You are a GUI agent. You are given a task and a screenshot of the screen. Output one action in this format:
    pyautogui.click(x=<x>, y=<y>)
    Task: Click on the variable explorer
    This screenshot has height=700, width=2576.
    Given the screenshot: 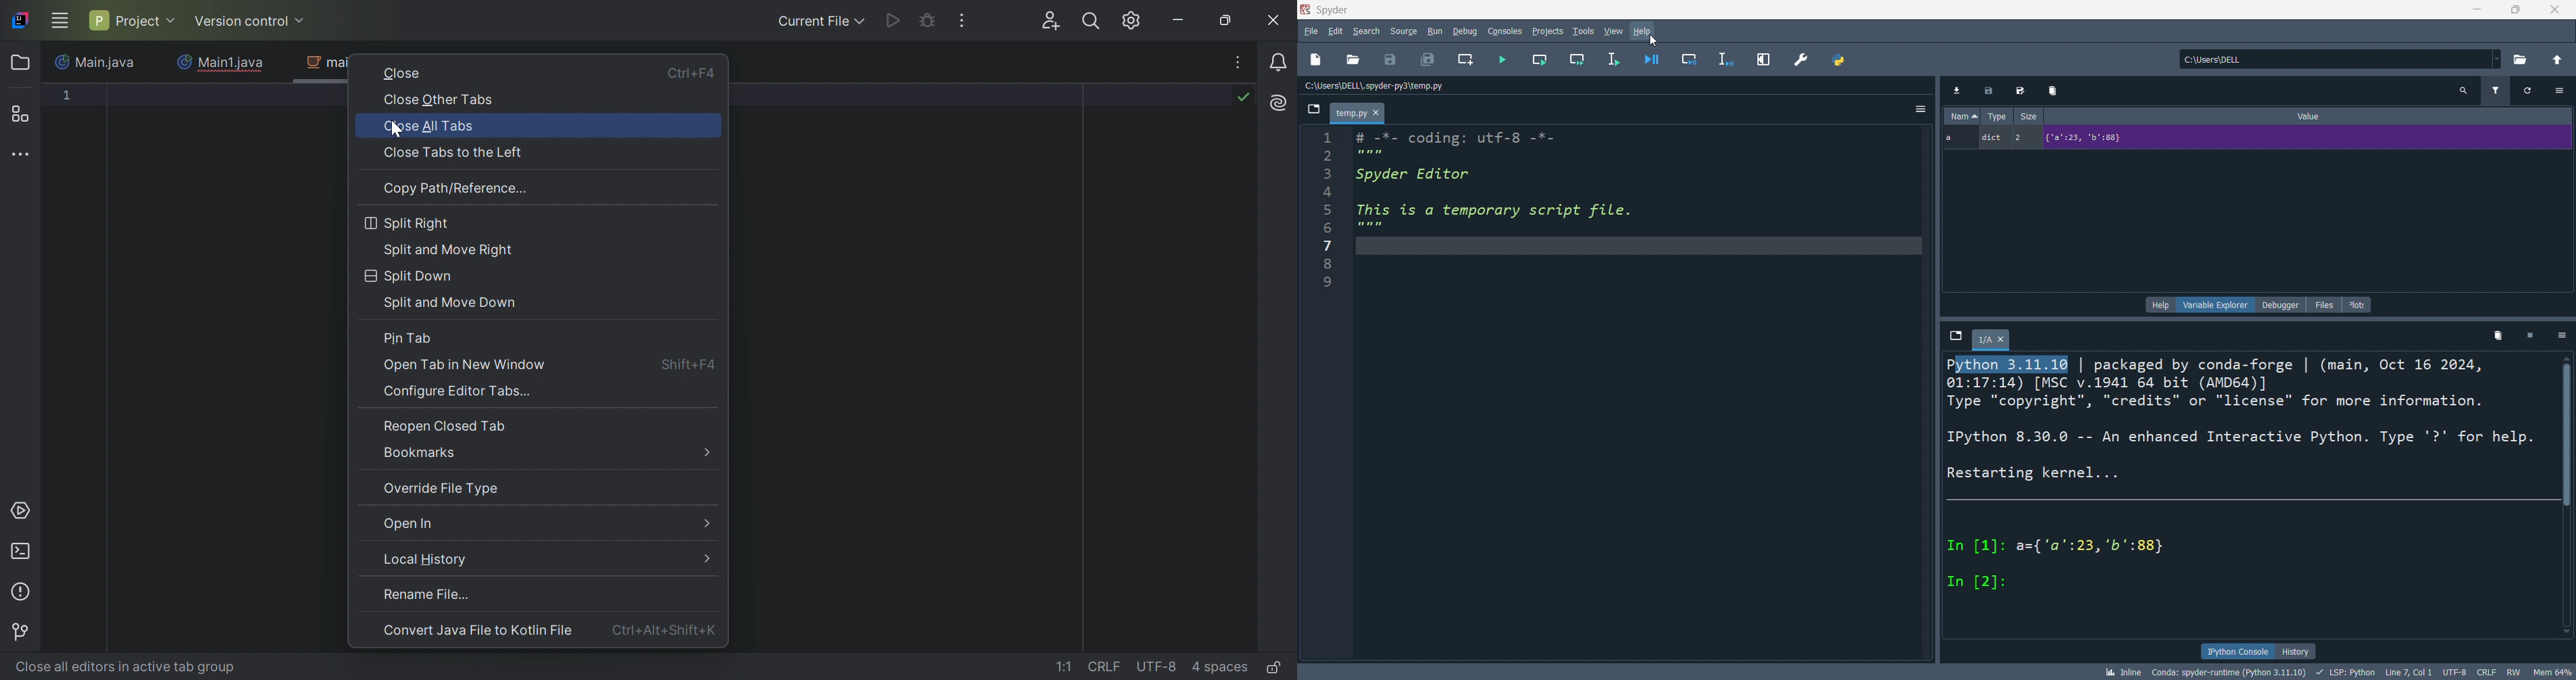 What is the action you would take?
    pyautogui.click(x=2215, y=304)
    